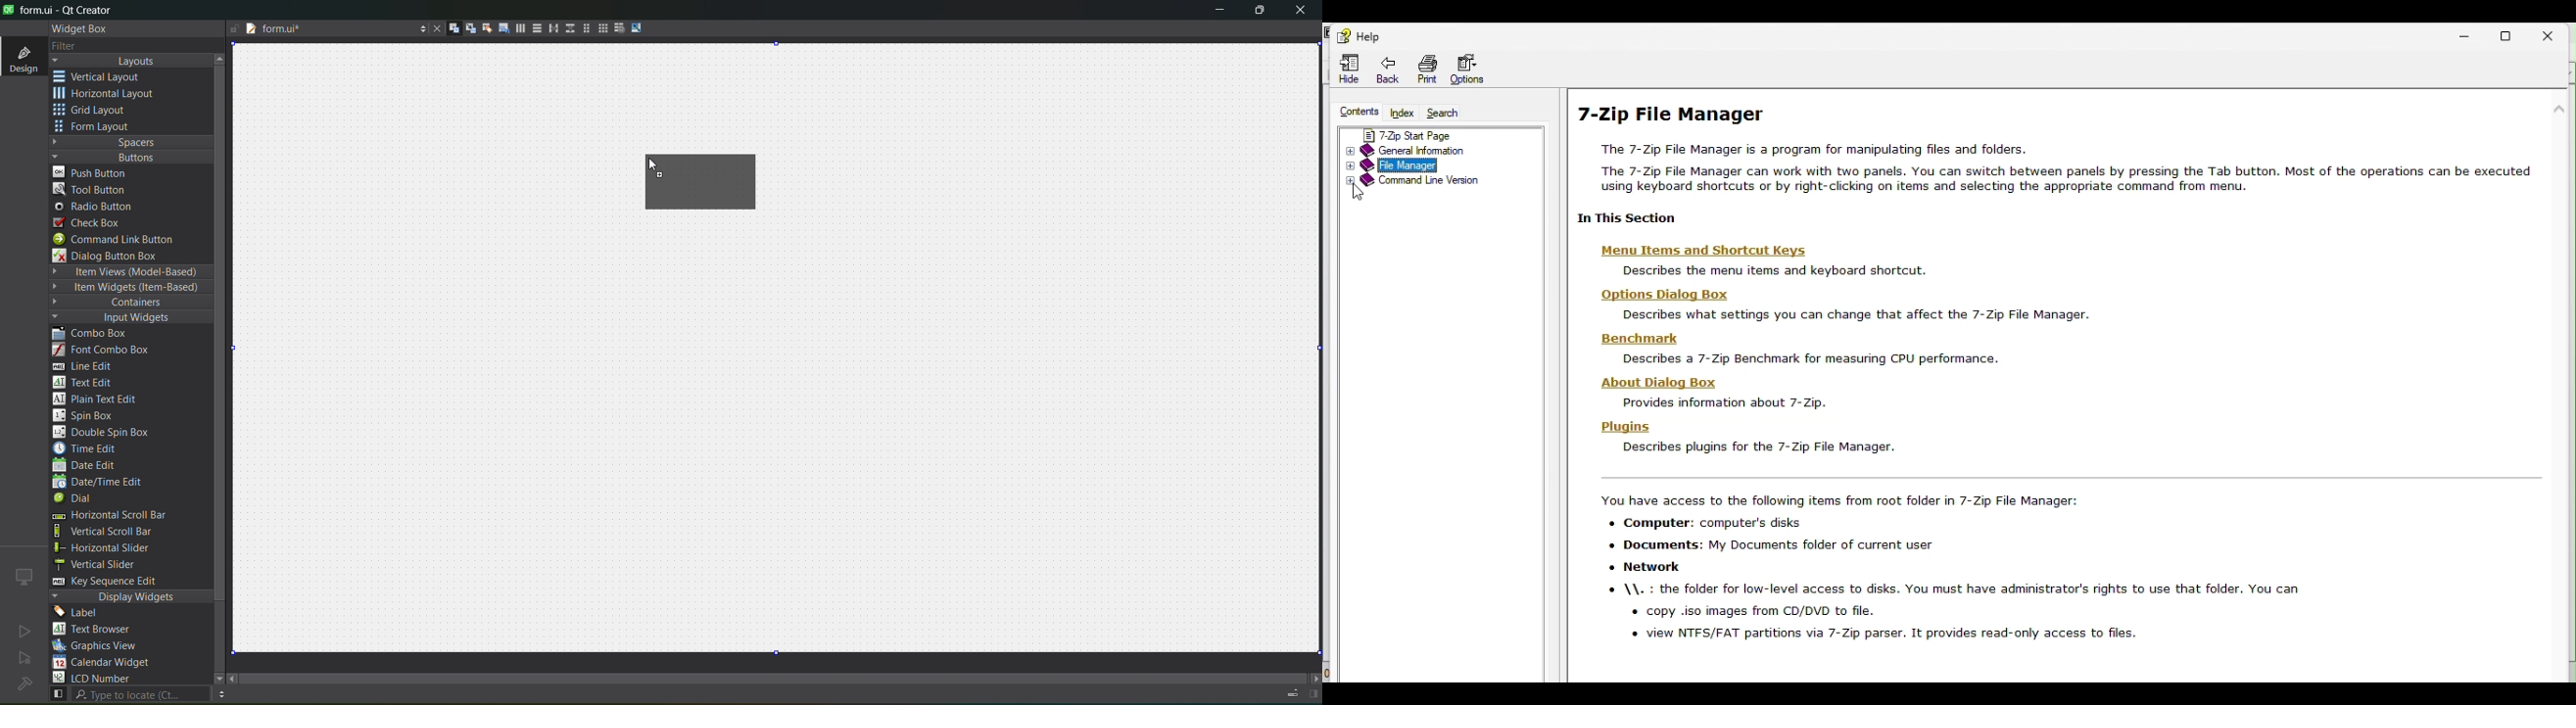 This screenshot has width=2576, height=728. What do you see at coordinates (616, 29) in the screenshot?
I see `break layout` at bounding box center [616, 29].